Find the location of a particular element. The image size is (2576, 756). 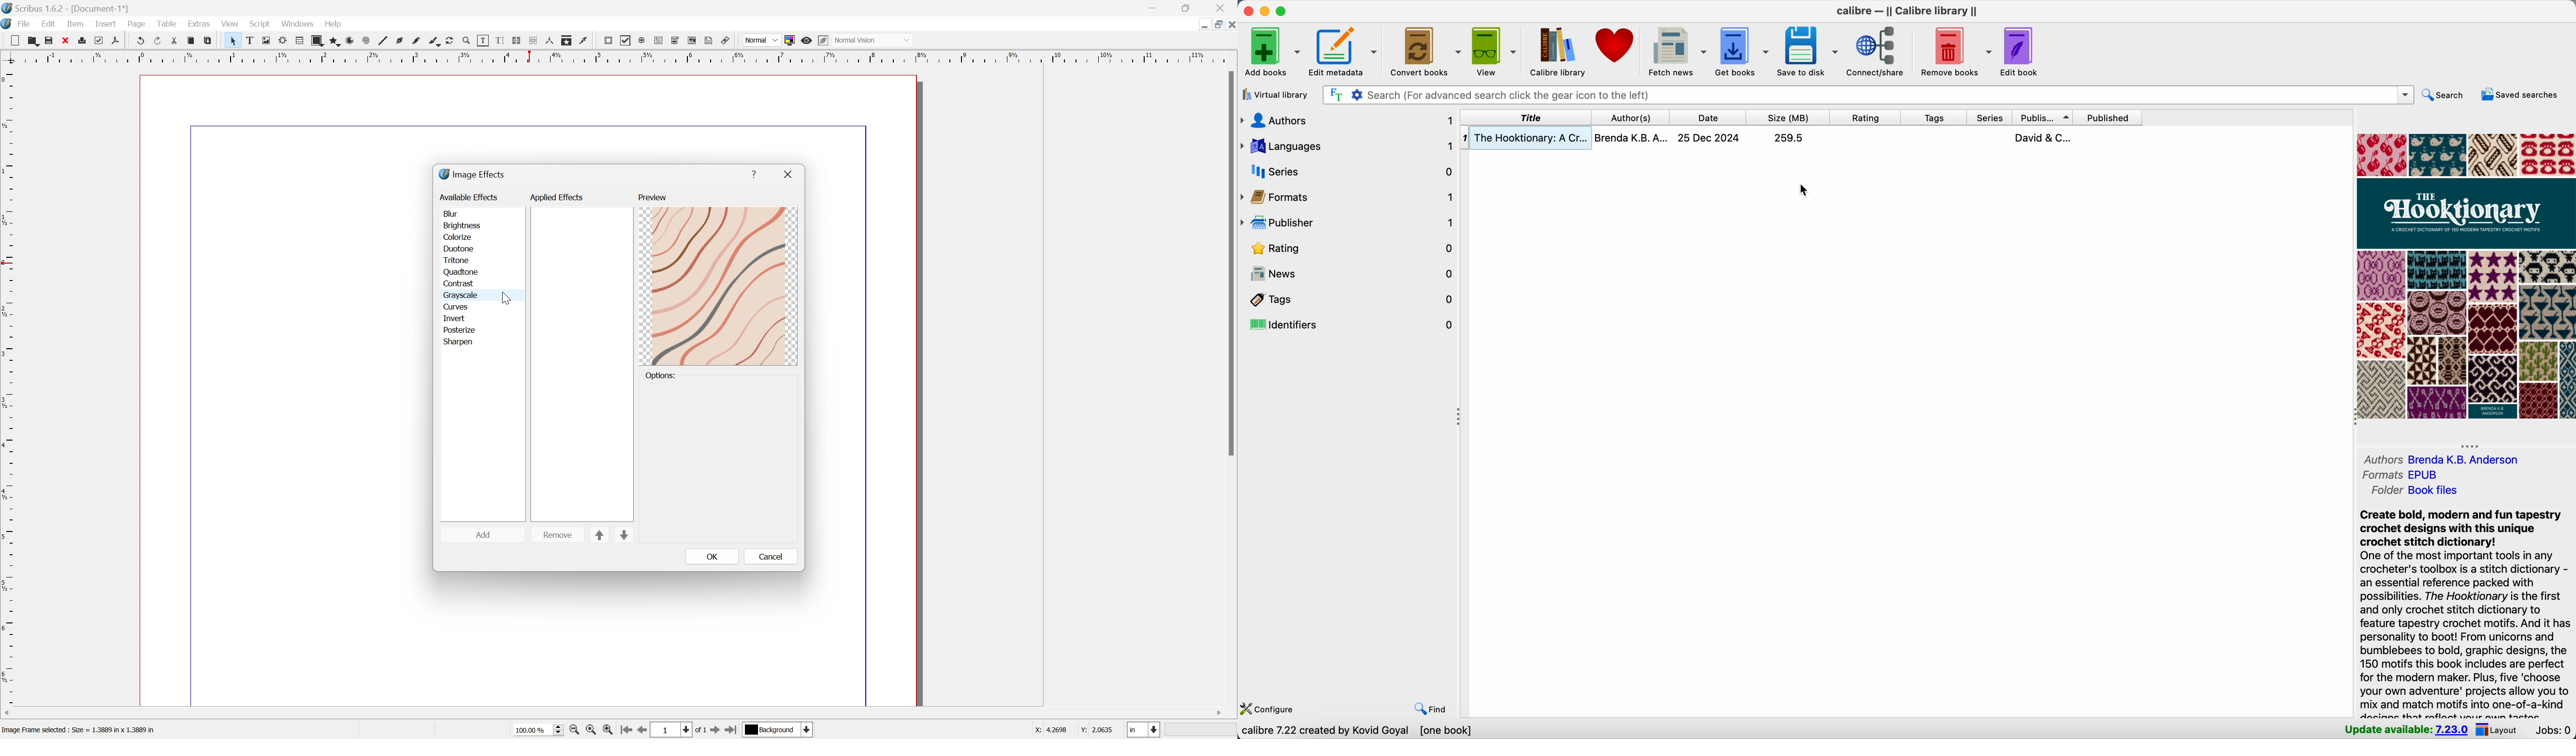

Spiral is located at coordinates (370, 41).